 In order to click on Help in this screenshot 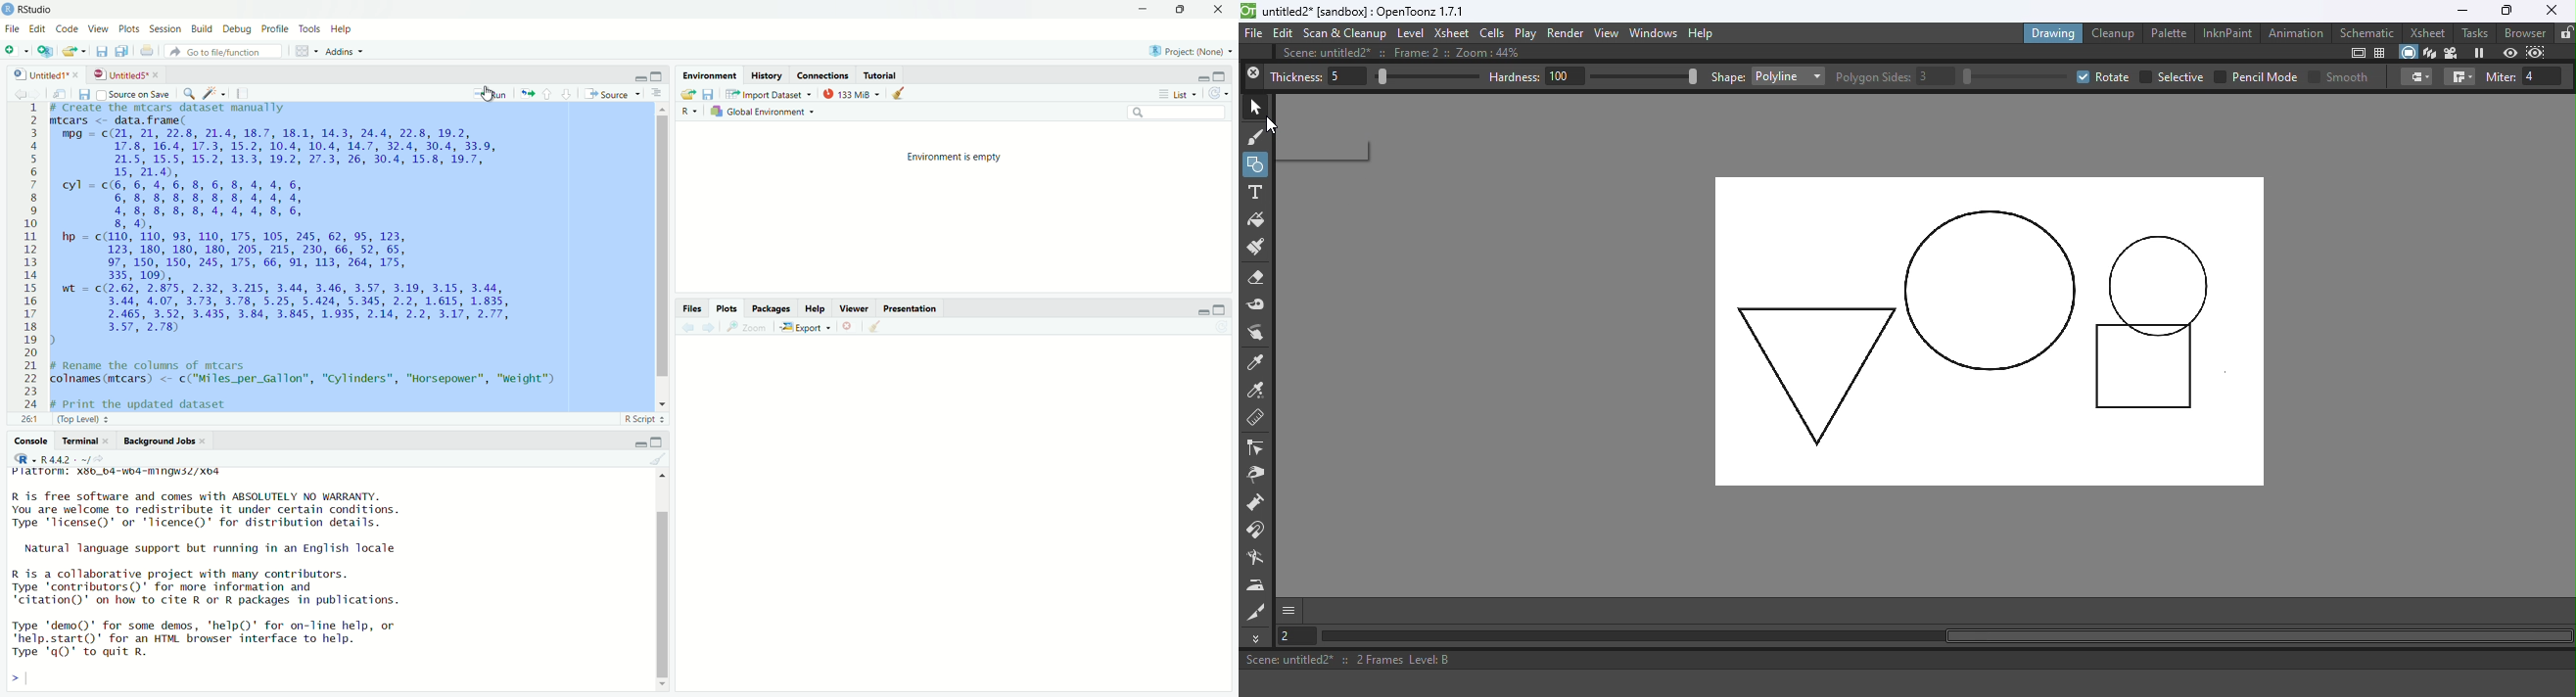, I will do `click(343, 30)`.